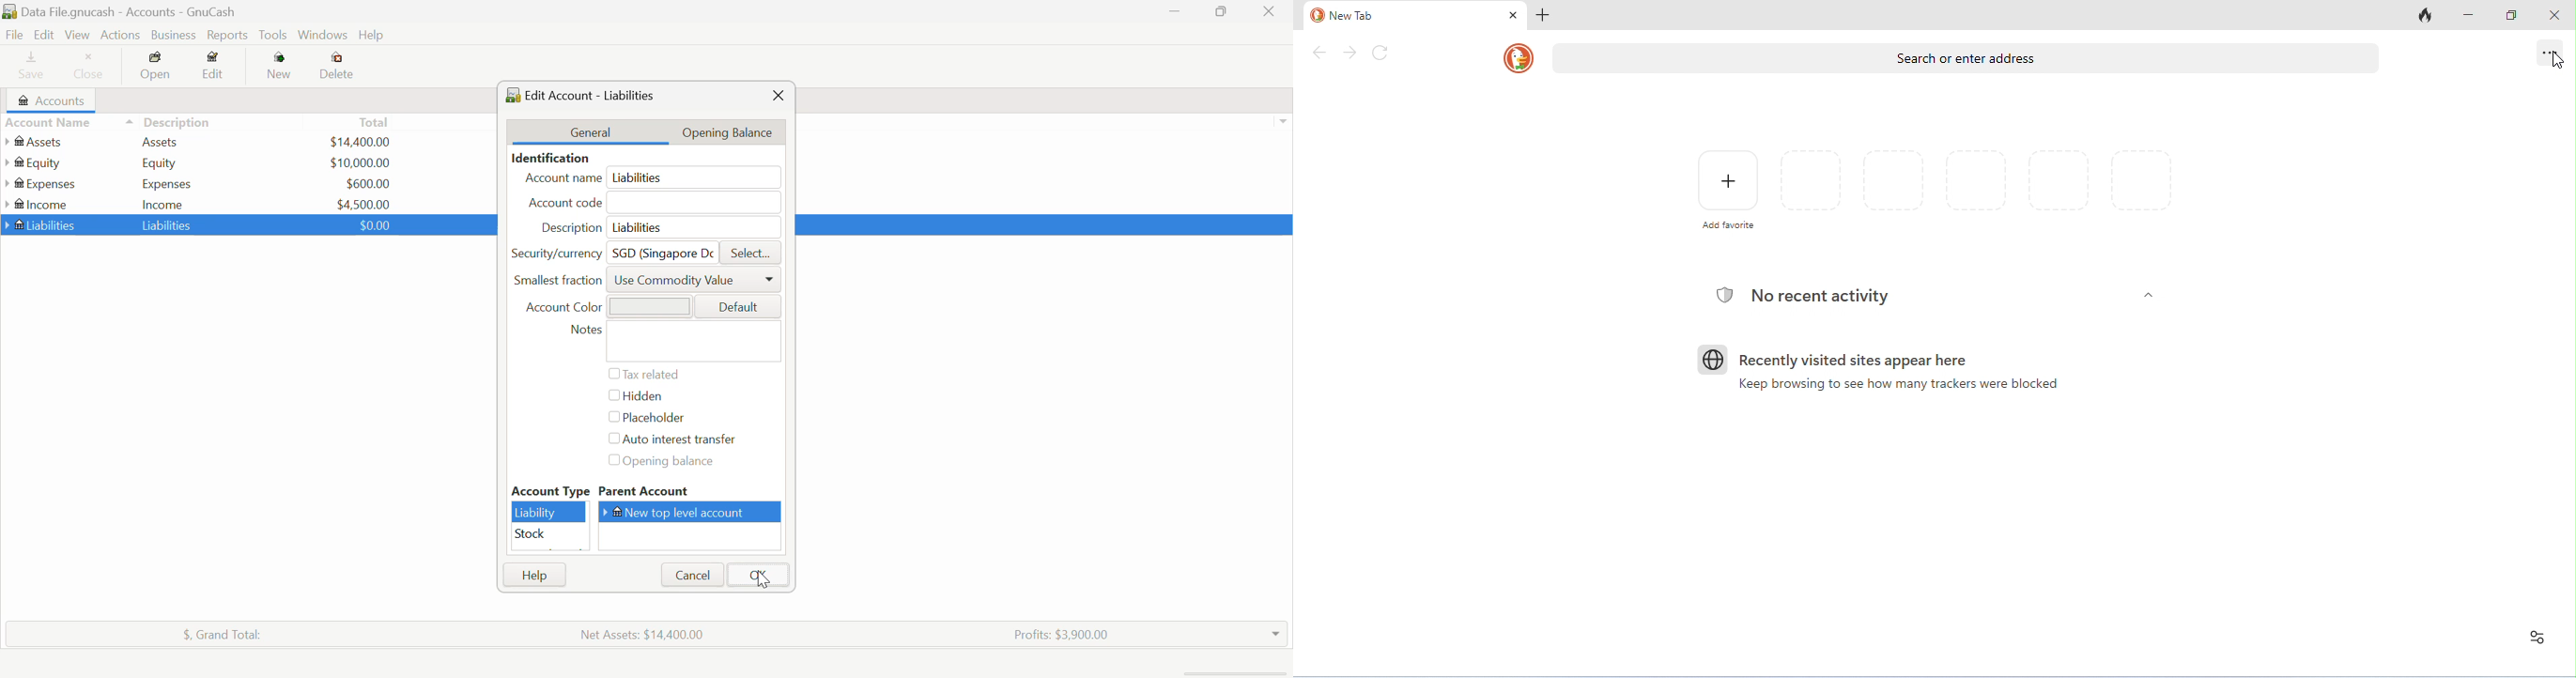 This screenshot has width=2576, height=700. Describe the element at coordinates (364, 203) in the screenshot. I see `USD` at that location.